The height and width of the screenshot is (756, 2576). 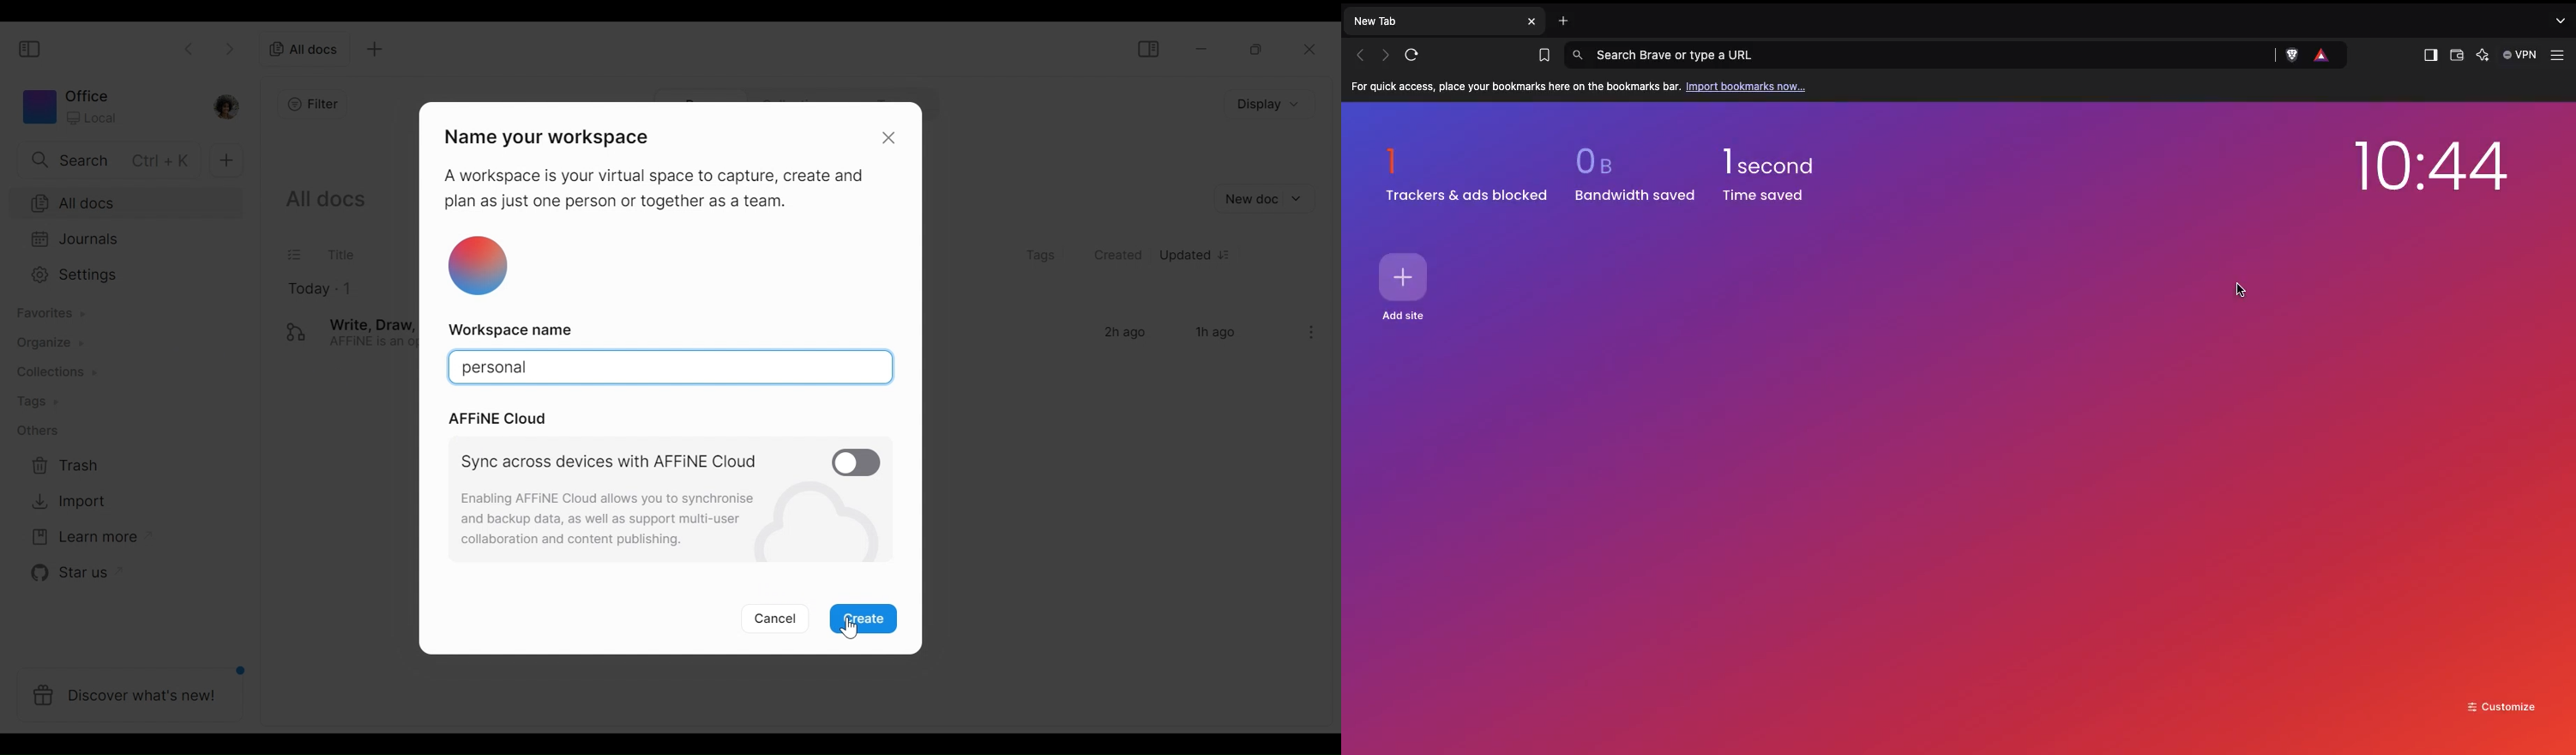 I want to click on Workspace icon, so click(x=108, y=109).